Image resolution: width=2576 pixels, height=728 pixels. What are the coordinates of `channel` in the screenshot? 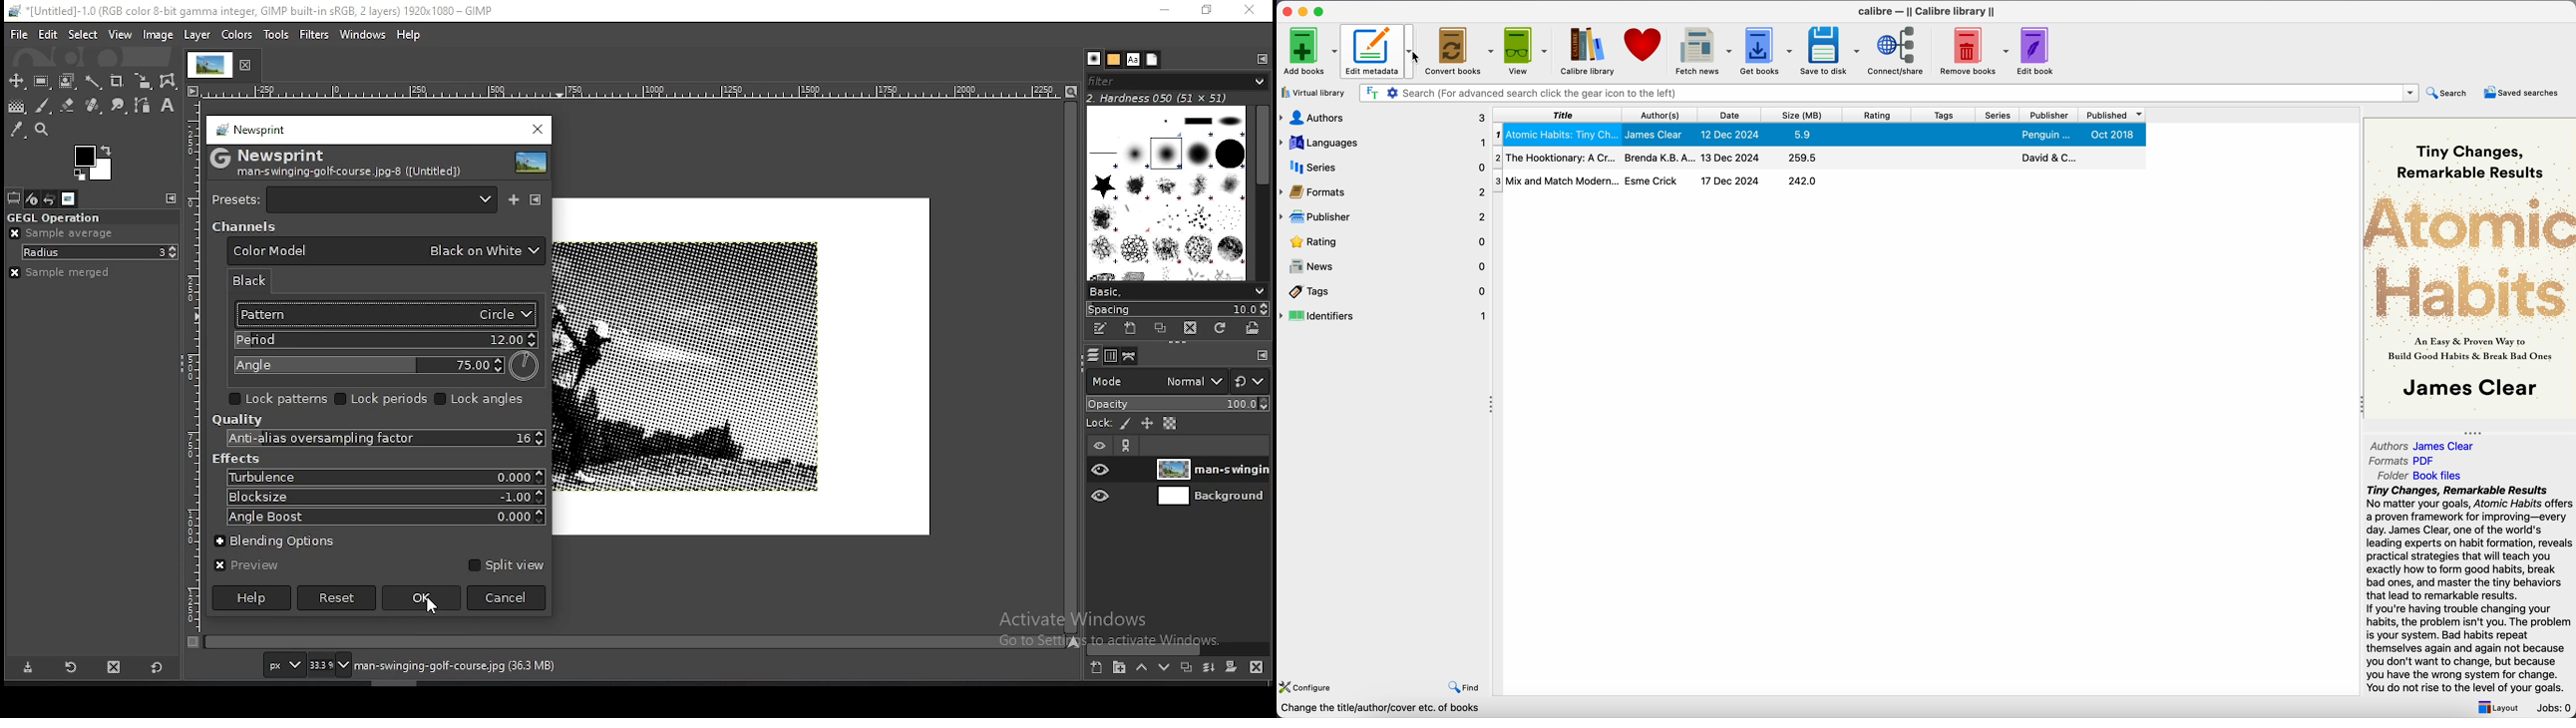 It's located at (243, 226).